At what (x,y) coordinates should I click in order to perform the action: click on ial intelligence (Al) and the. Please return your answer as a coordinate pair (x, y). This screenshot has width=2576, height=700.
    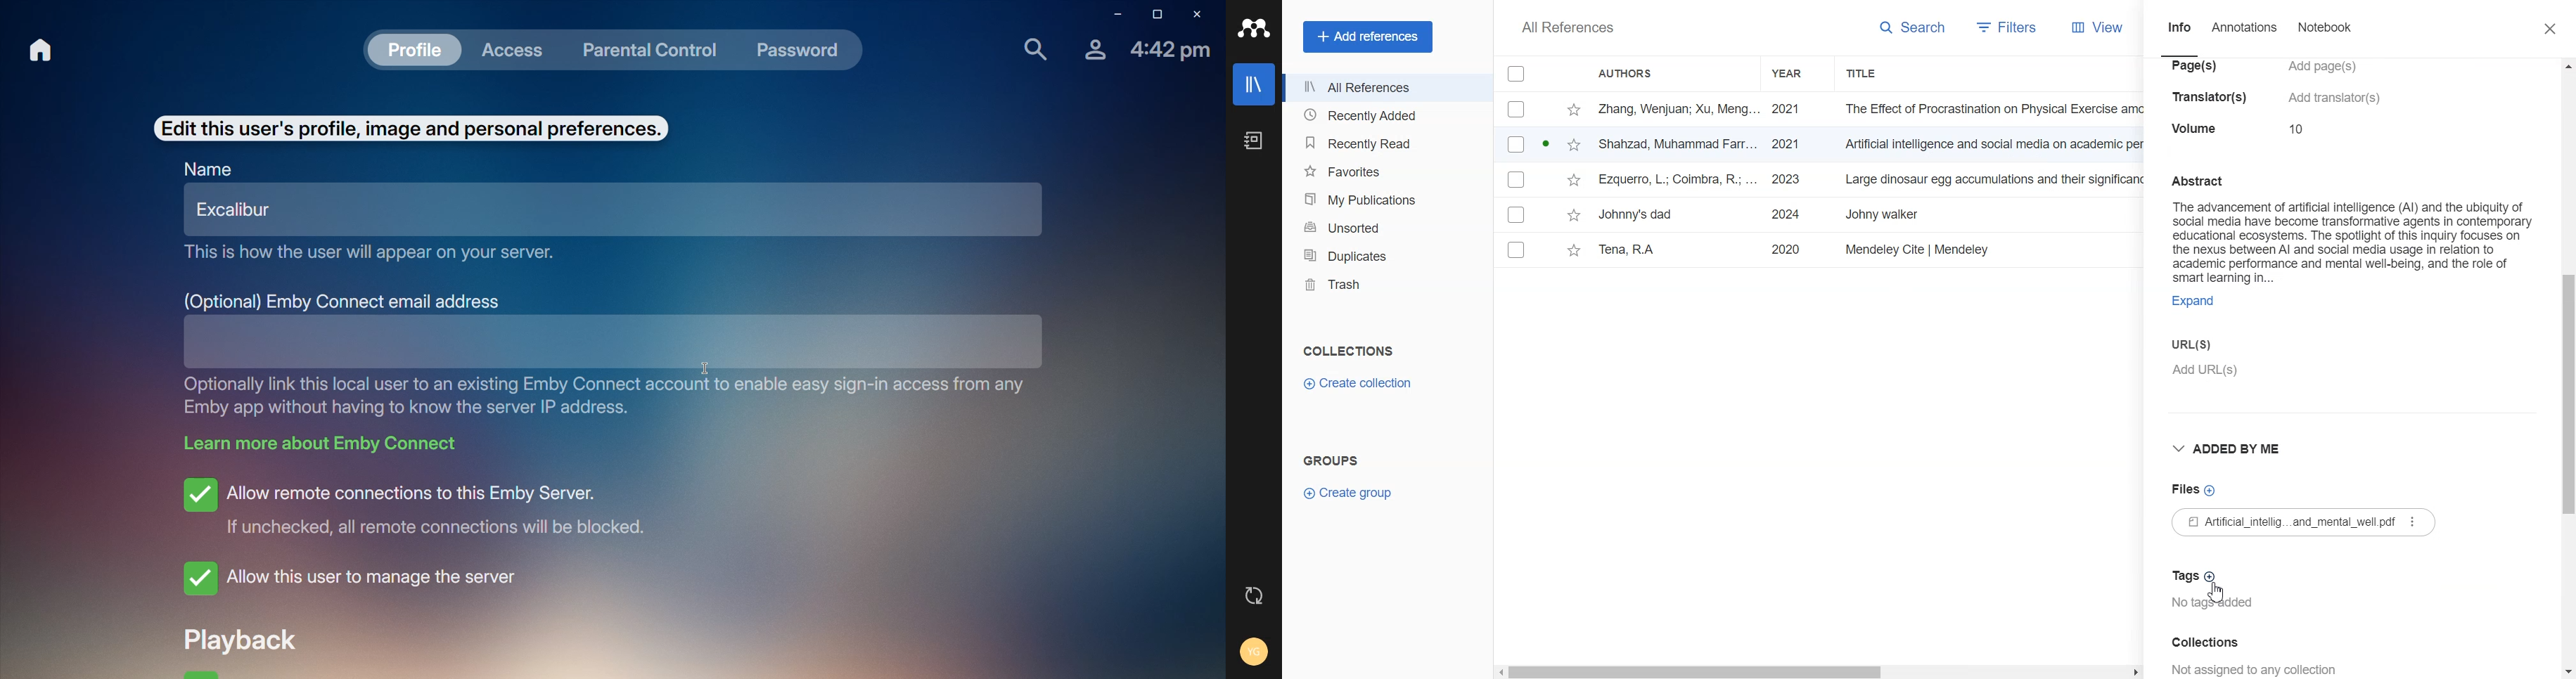
    Looking at the image, I should click on (2276, 99).